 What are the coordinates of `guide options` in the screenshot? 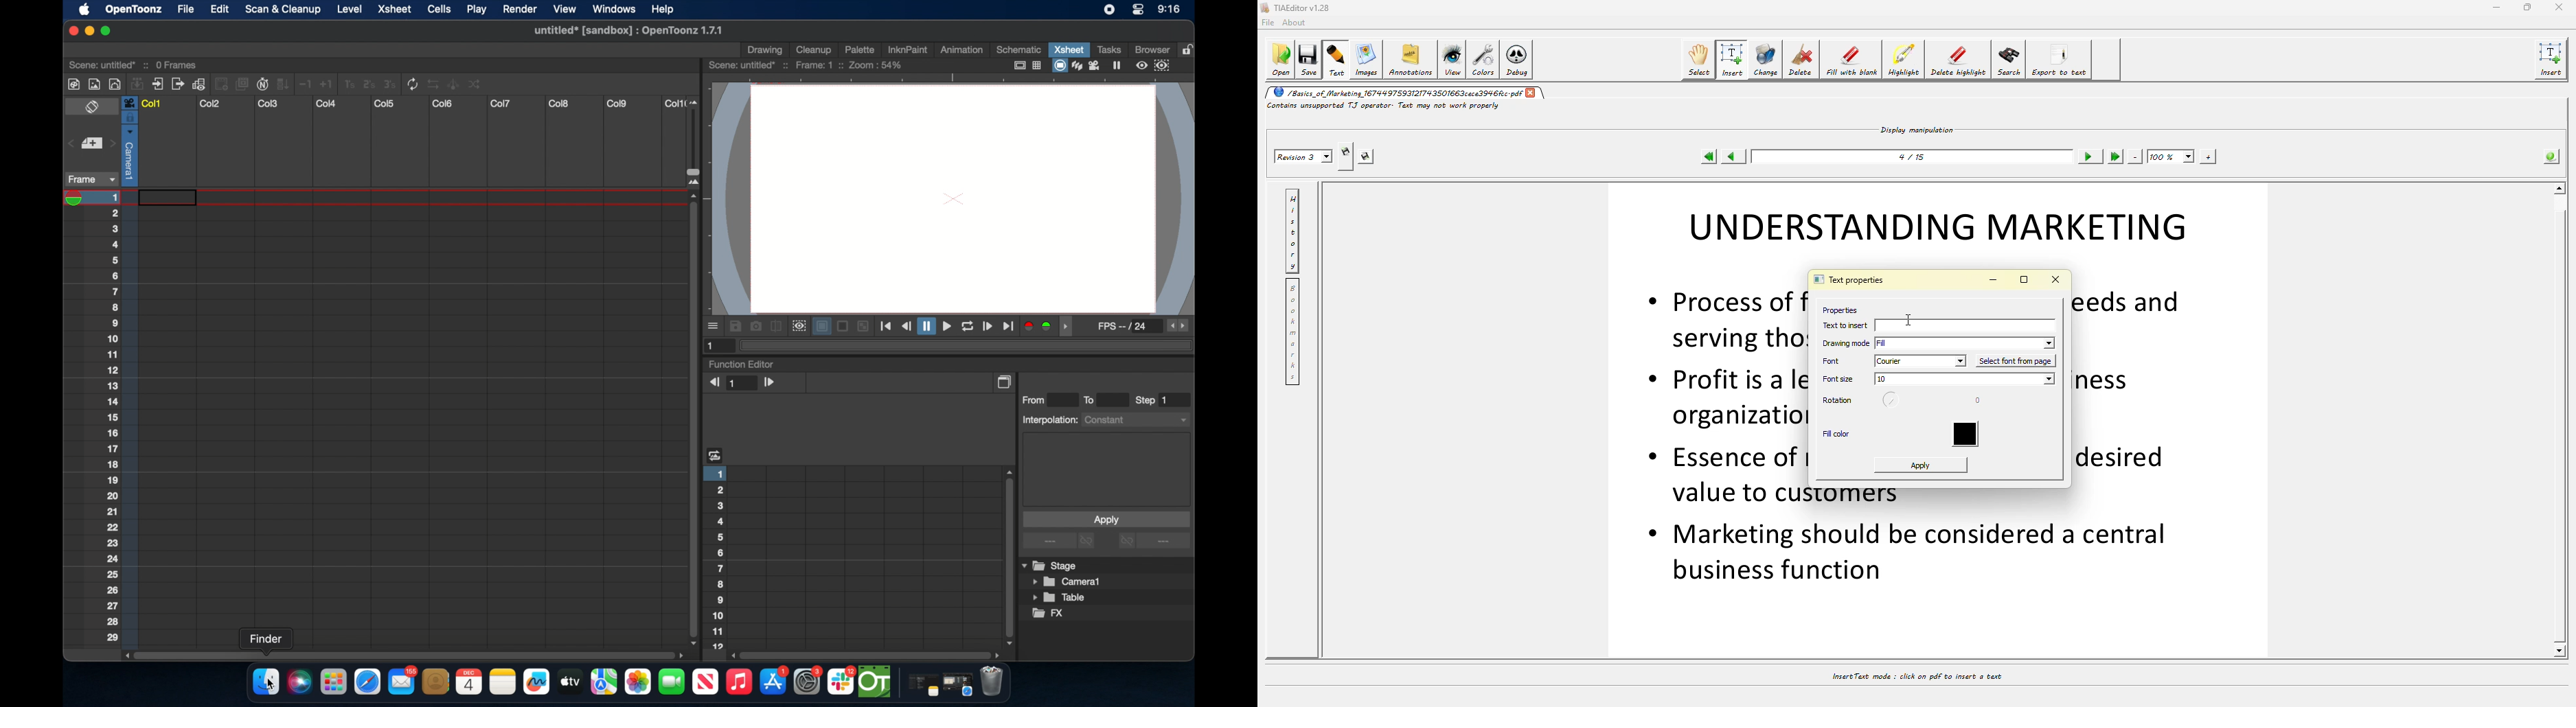 It's located at (1026, 65).